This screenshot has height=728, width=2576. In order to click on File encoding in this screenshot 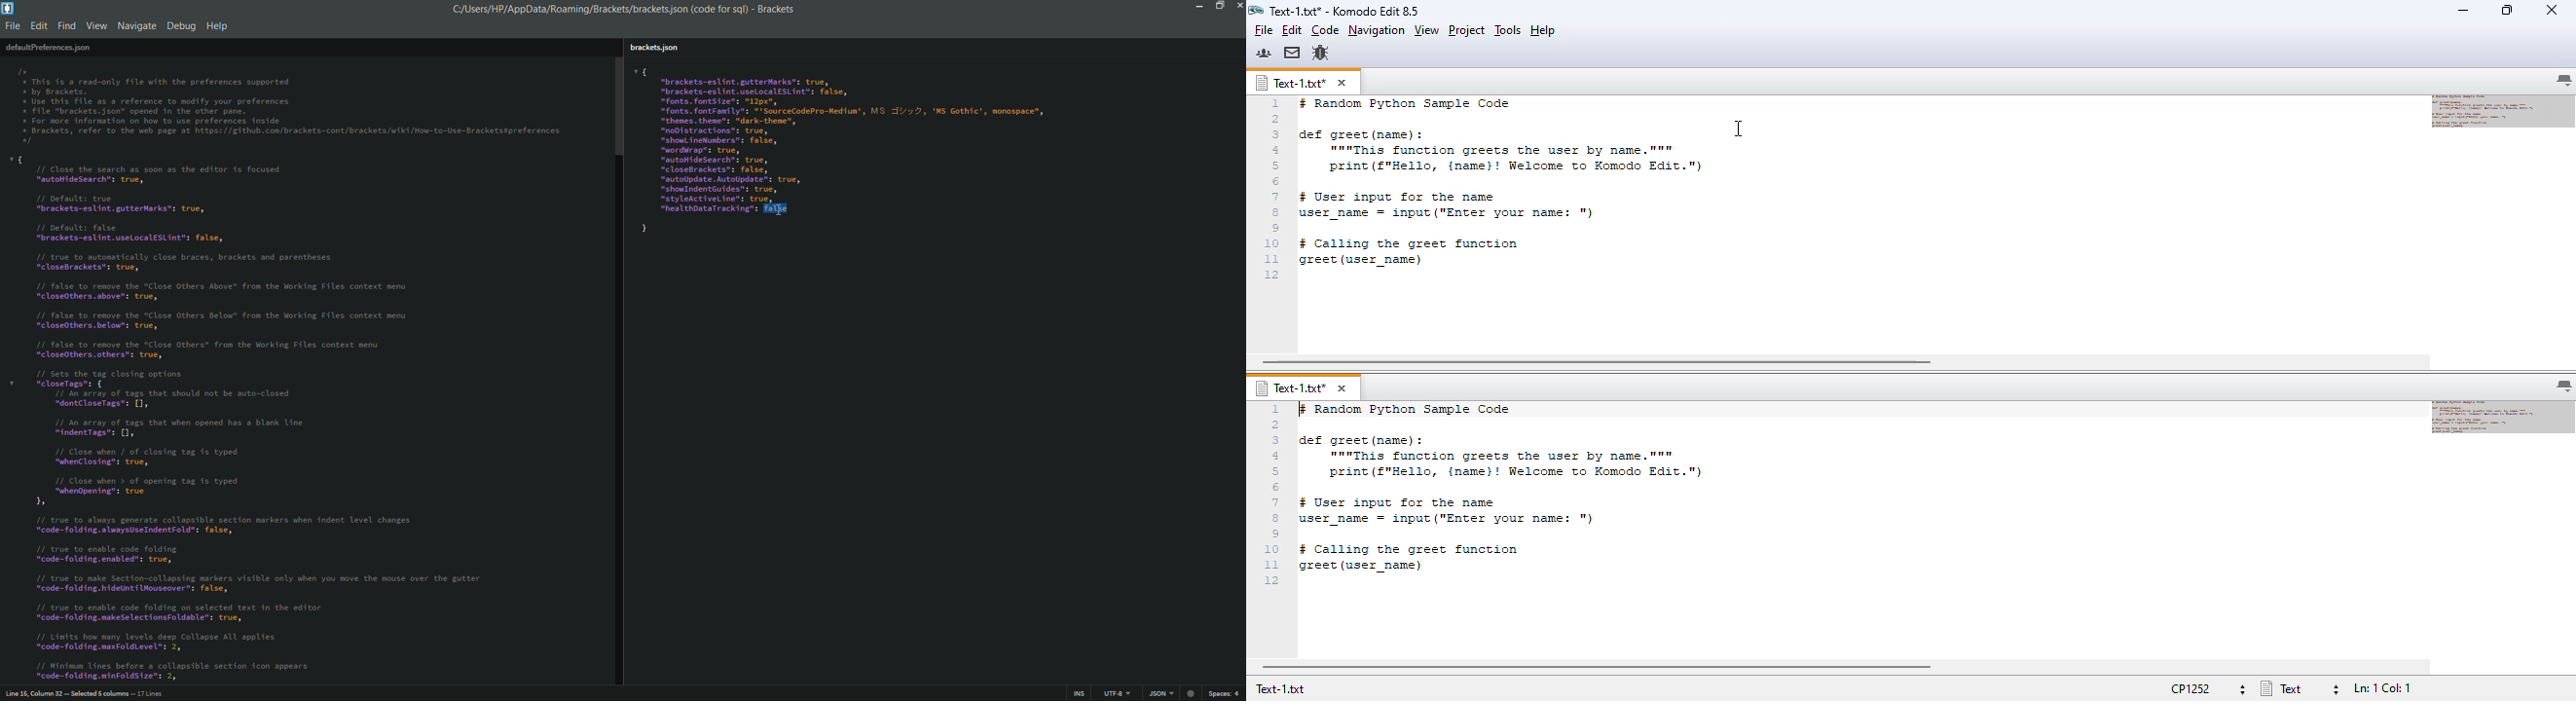, I will do `click(1114, 694)`.